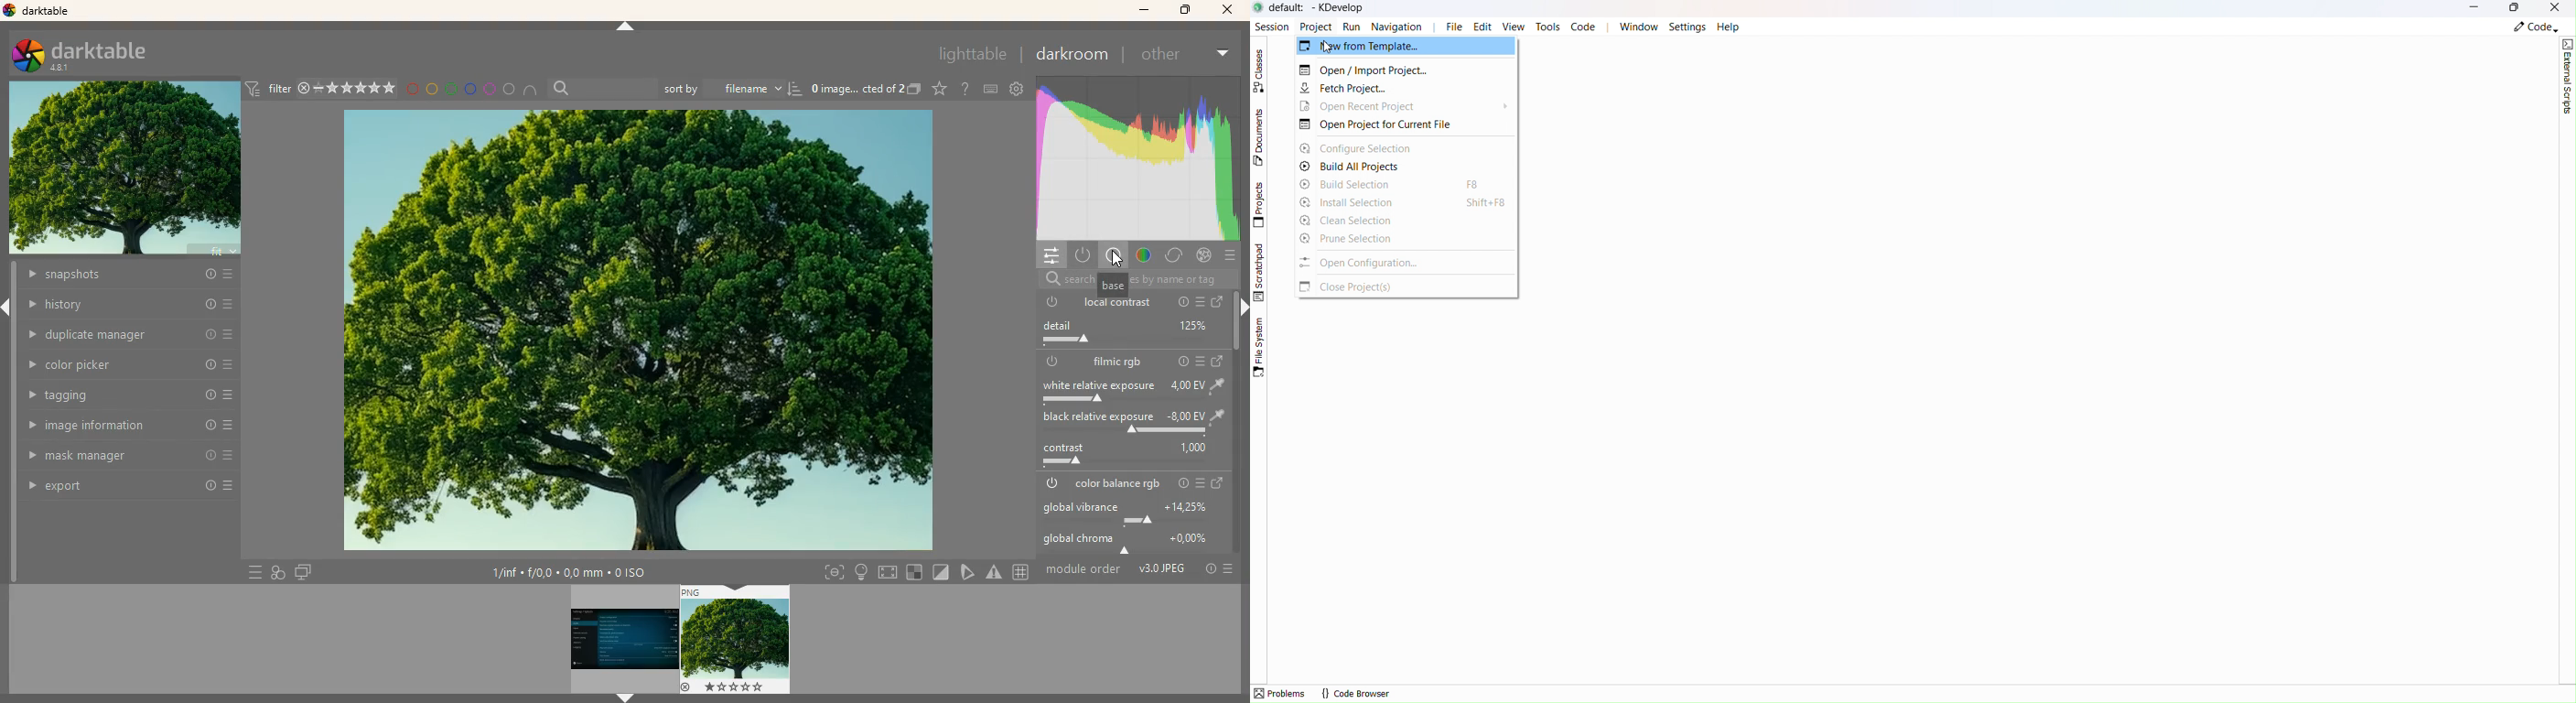 The image size is (2576, 728). I want to click on darkroom, so click(1076, 56).